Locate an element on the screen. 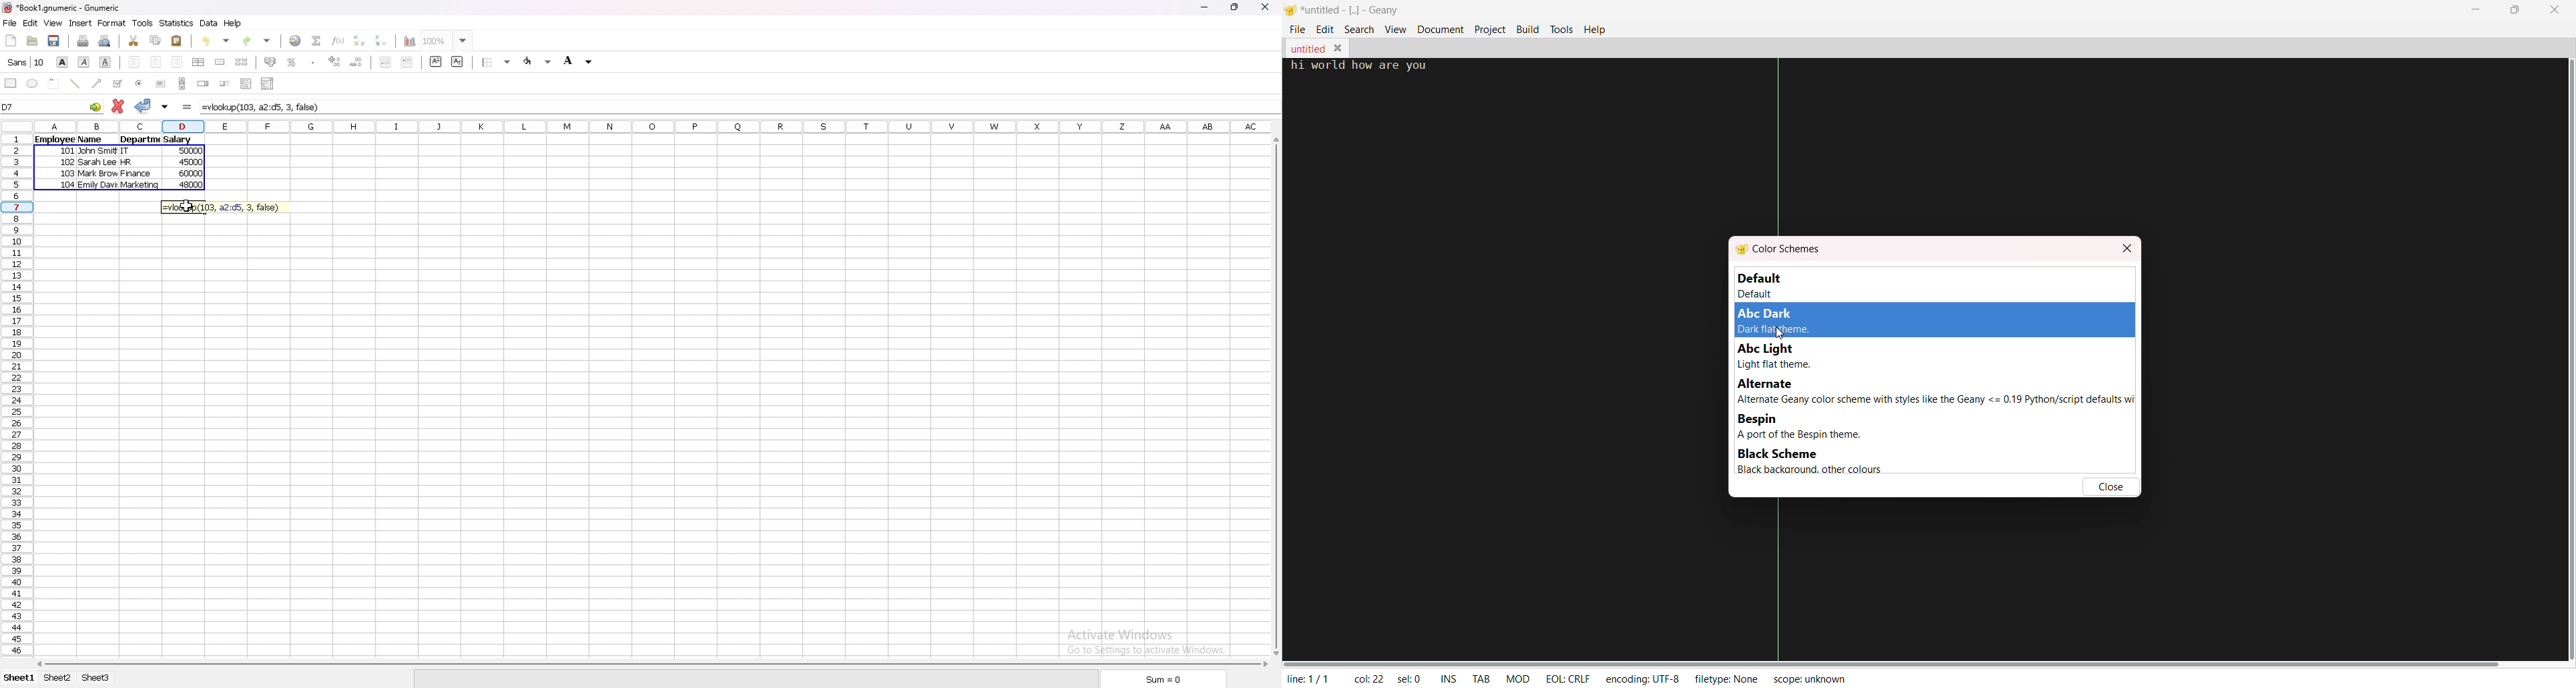 The height and width of the screenshot is (700, 2576). resize is located at coordinates (1236, 8).